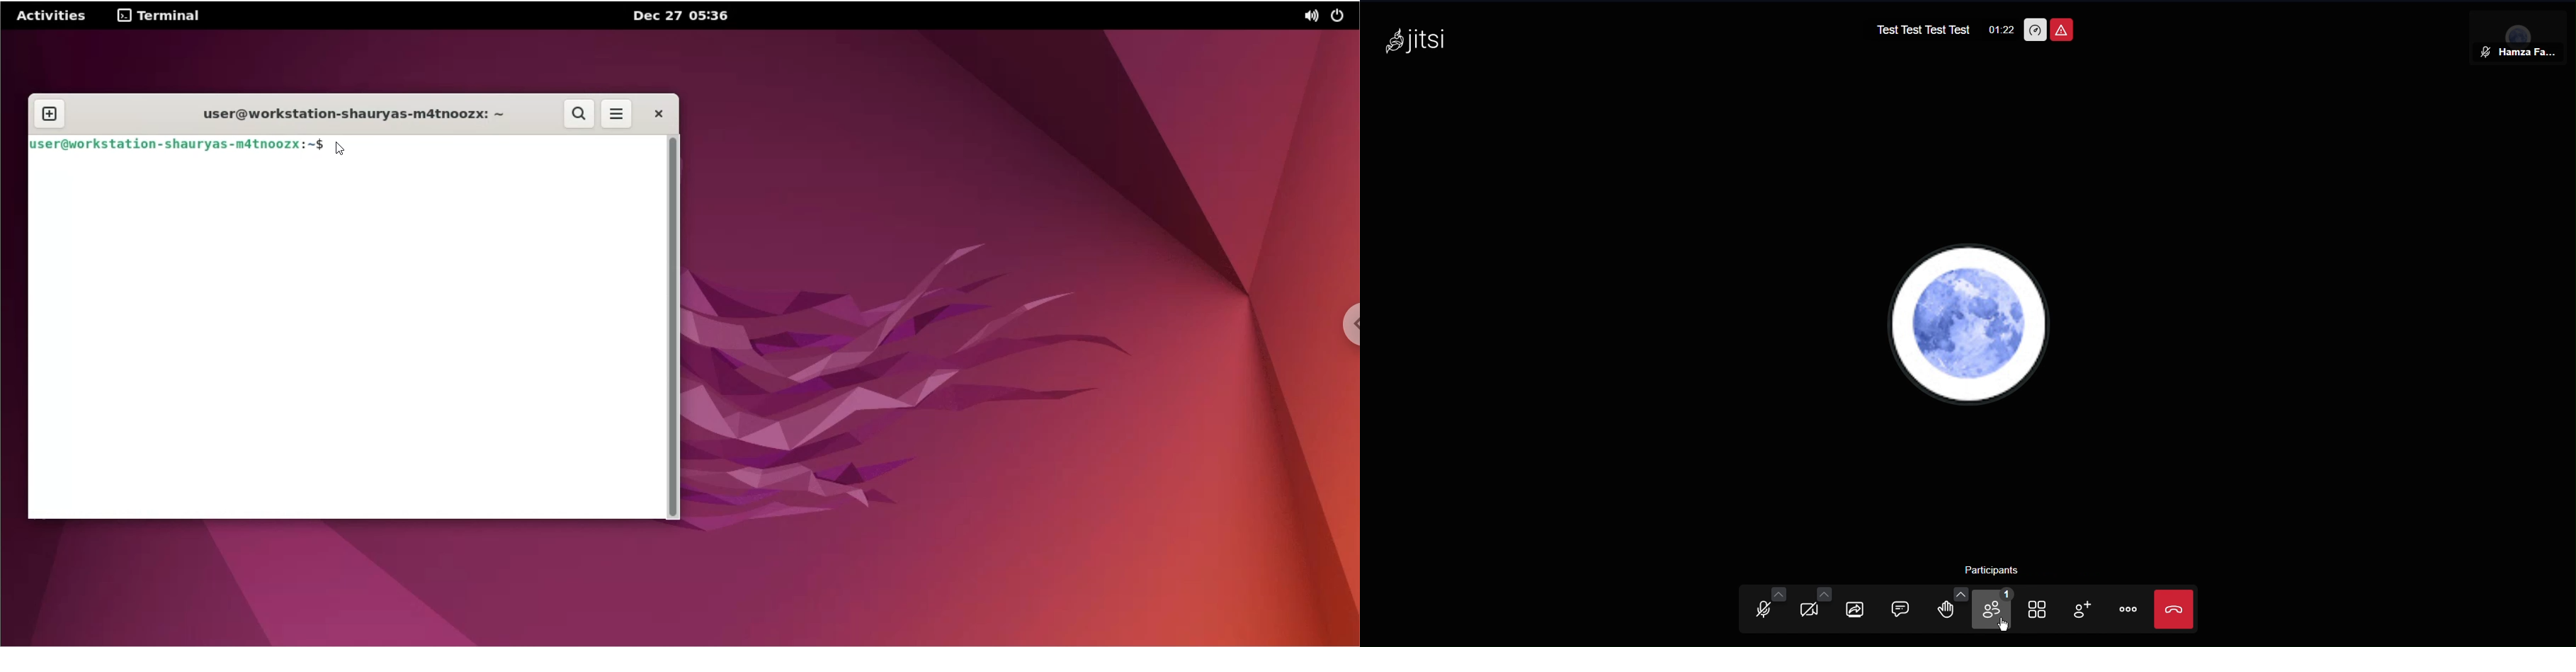 The image size is (2576, 672). I want to click on Test Name, so click(1917, 29).